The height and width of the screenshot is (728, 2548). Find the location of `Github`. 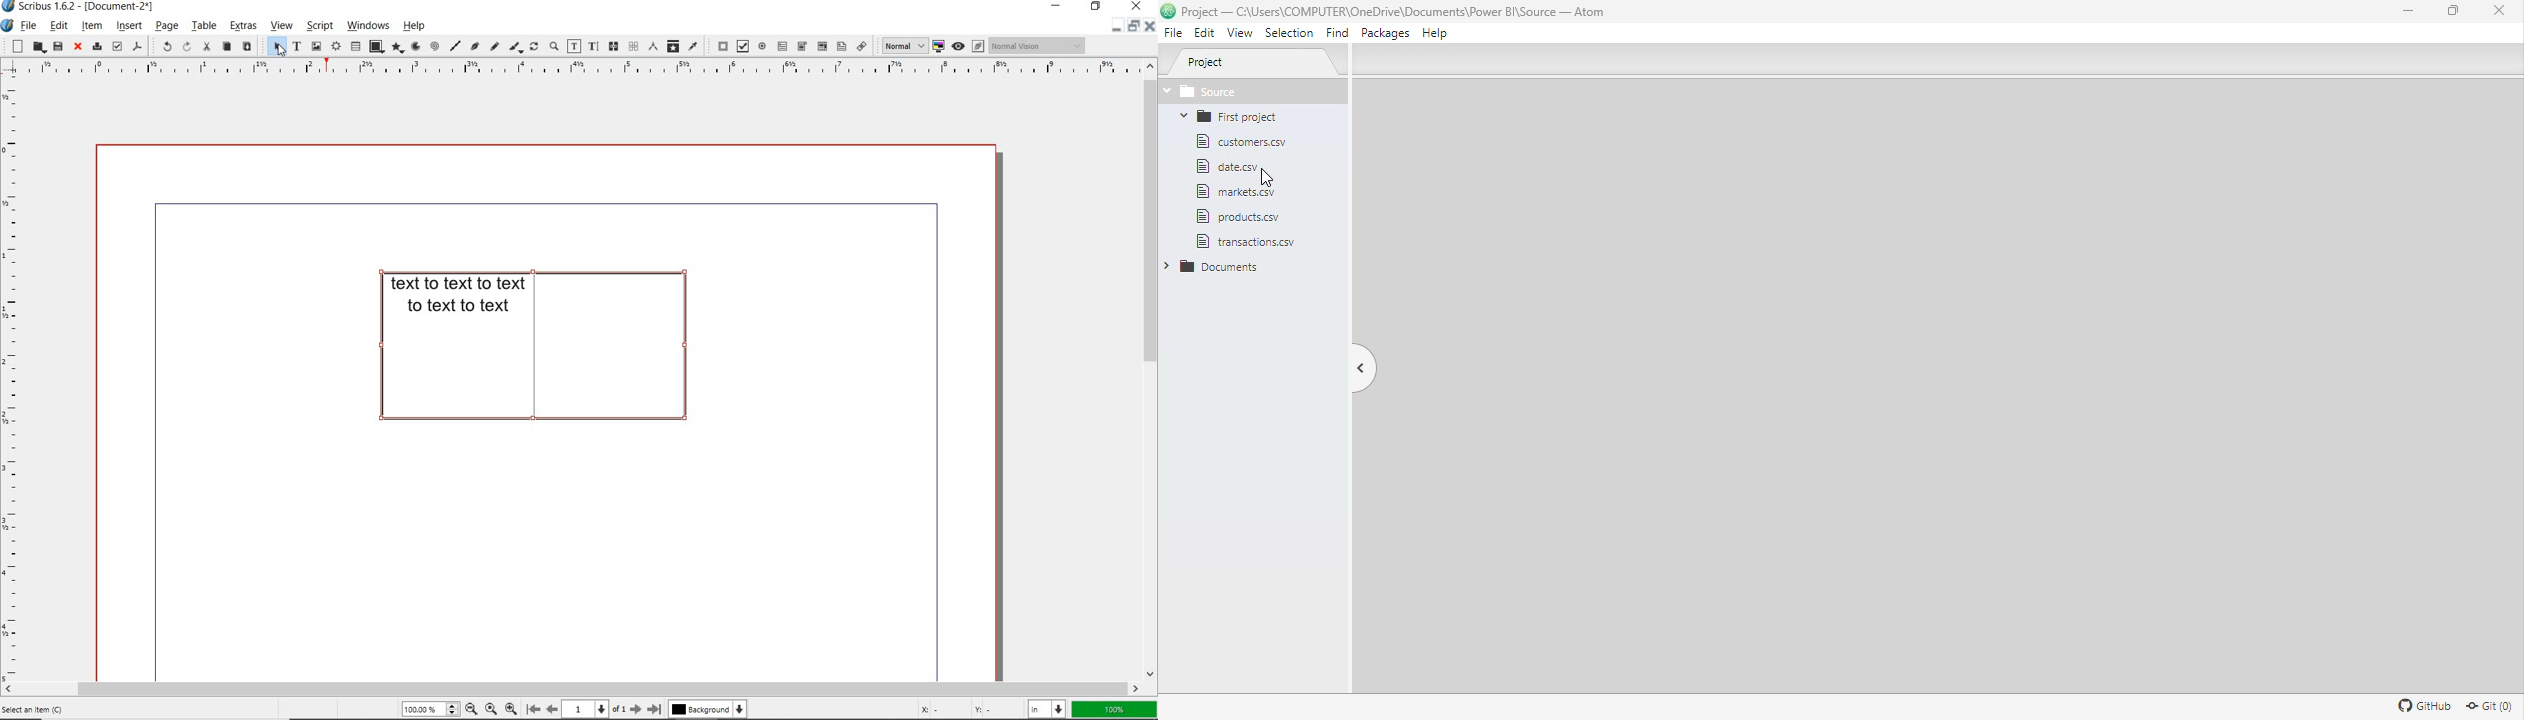

Github is located at coordinates (2421, 705).